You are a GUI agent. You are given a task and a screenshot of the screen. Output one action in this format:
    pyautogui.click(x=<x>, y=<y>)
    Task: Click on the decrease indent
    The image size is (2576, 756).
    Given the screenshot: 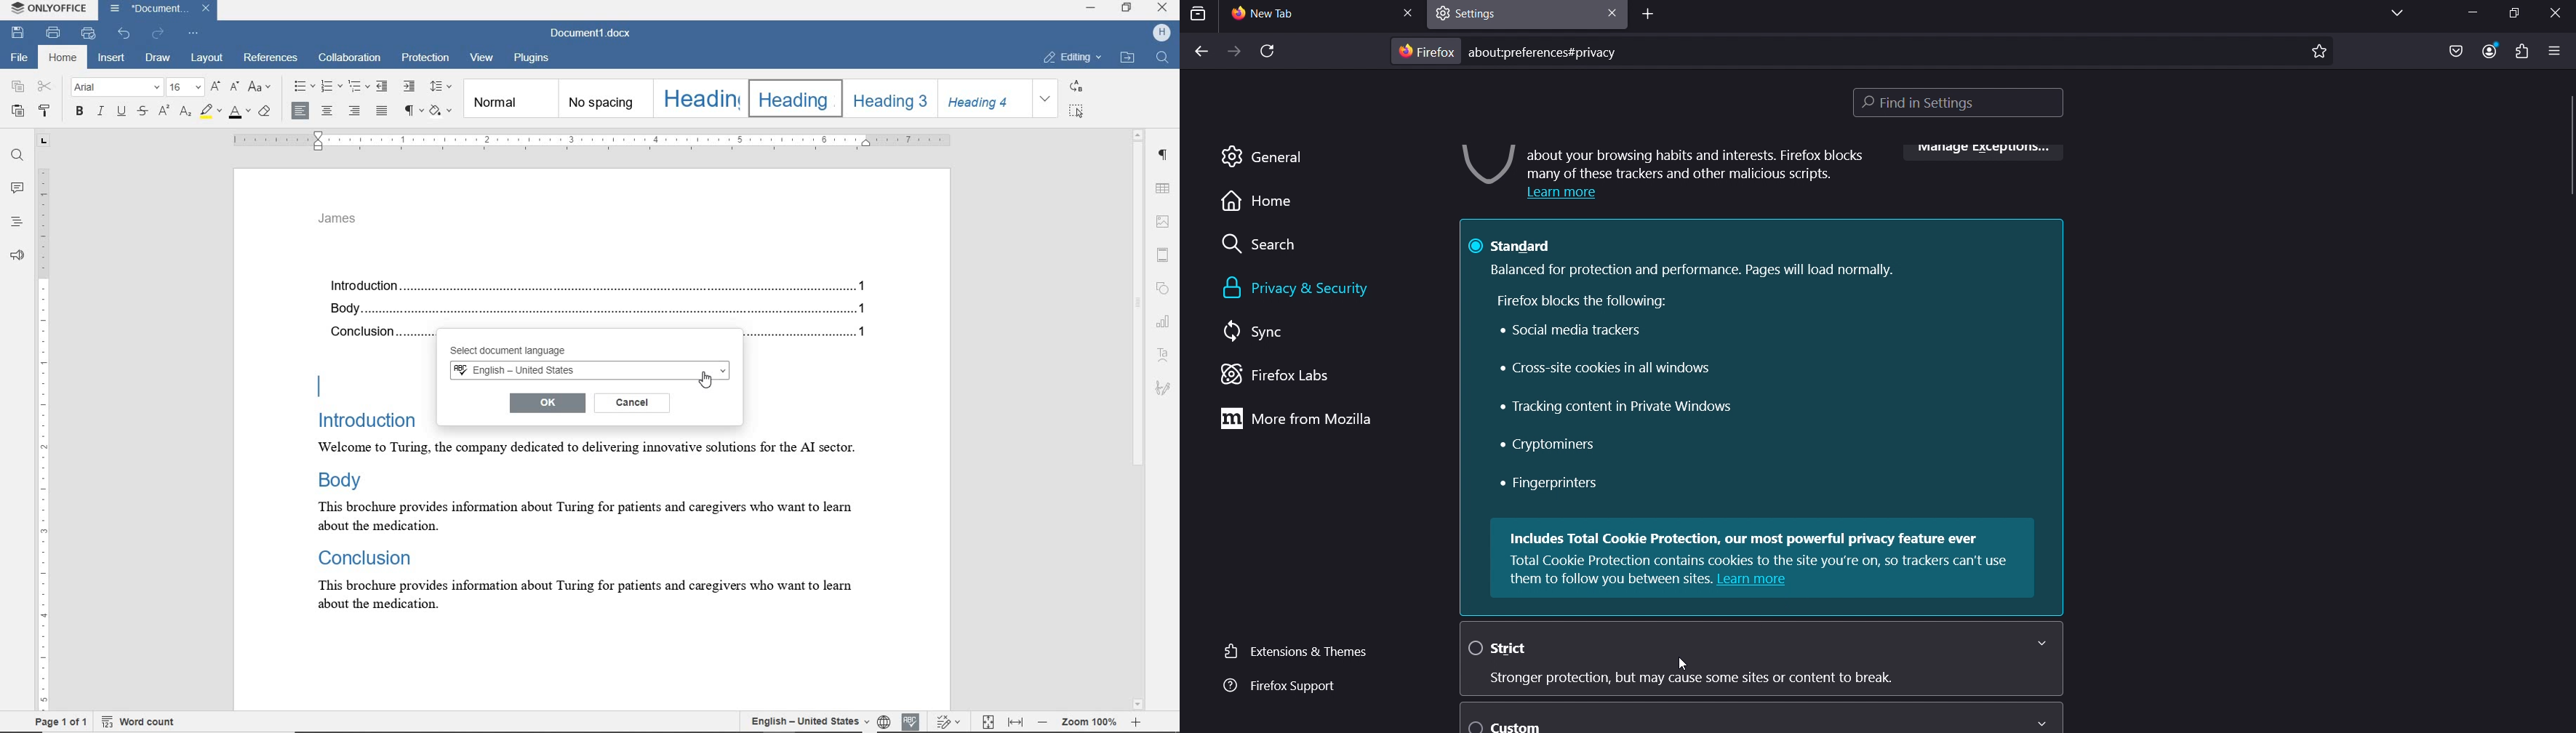 What is the action you would take?
    pyautogui.click(x=383, y=86)
    